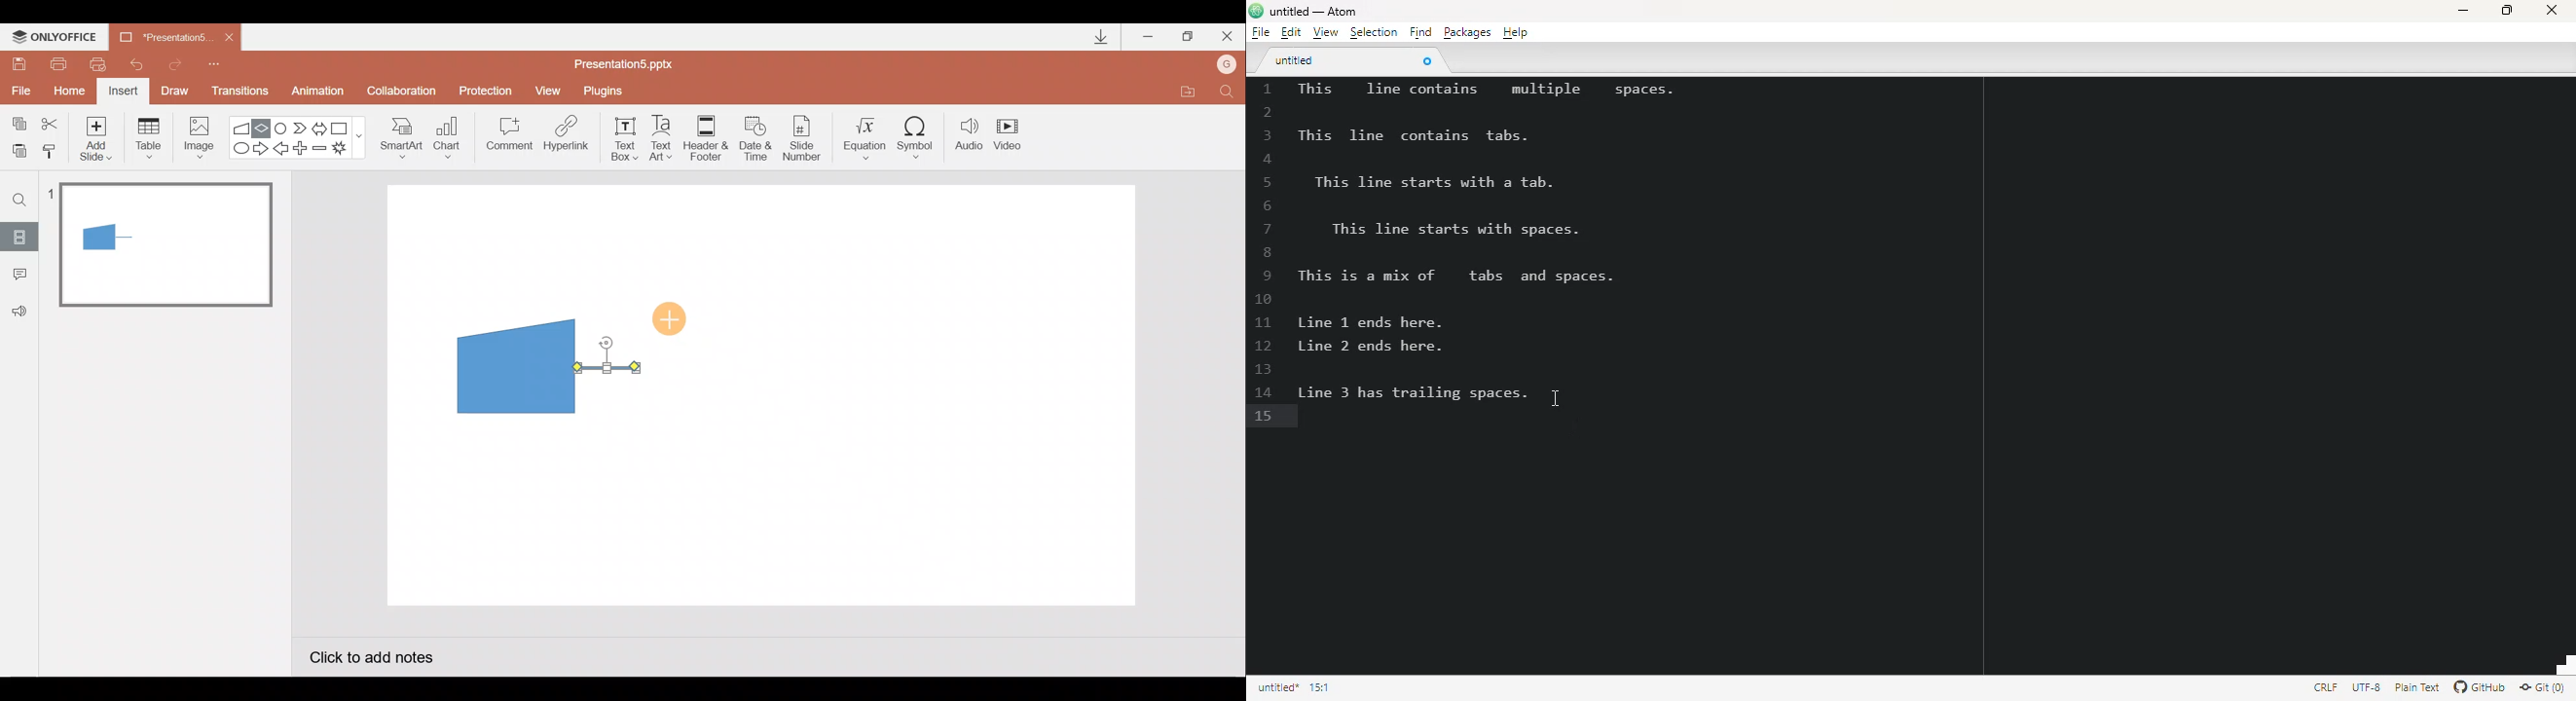  Describe the element at coordinates (1099, 38) in the screenshot. I see `Downloads` at that location.